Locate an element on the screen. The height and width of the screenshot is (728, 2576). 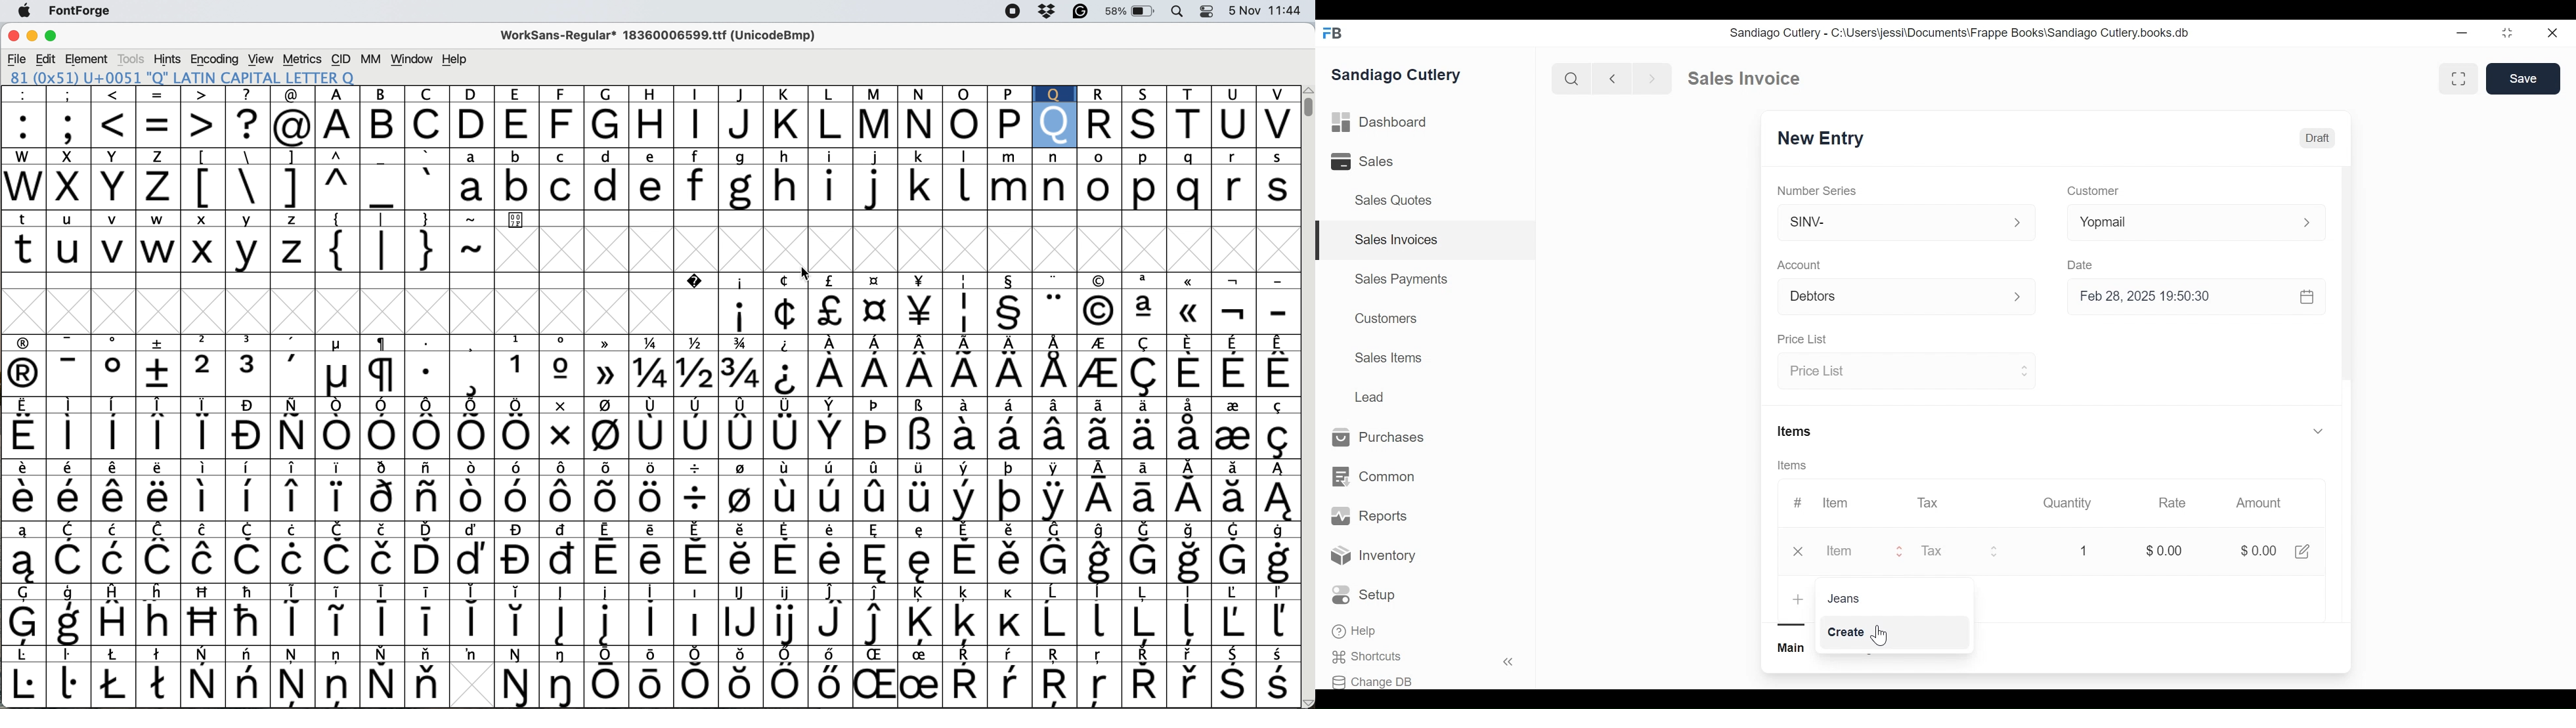
Price List is located at coordinates (1805, 339).